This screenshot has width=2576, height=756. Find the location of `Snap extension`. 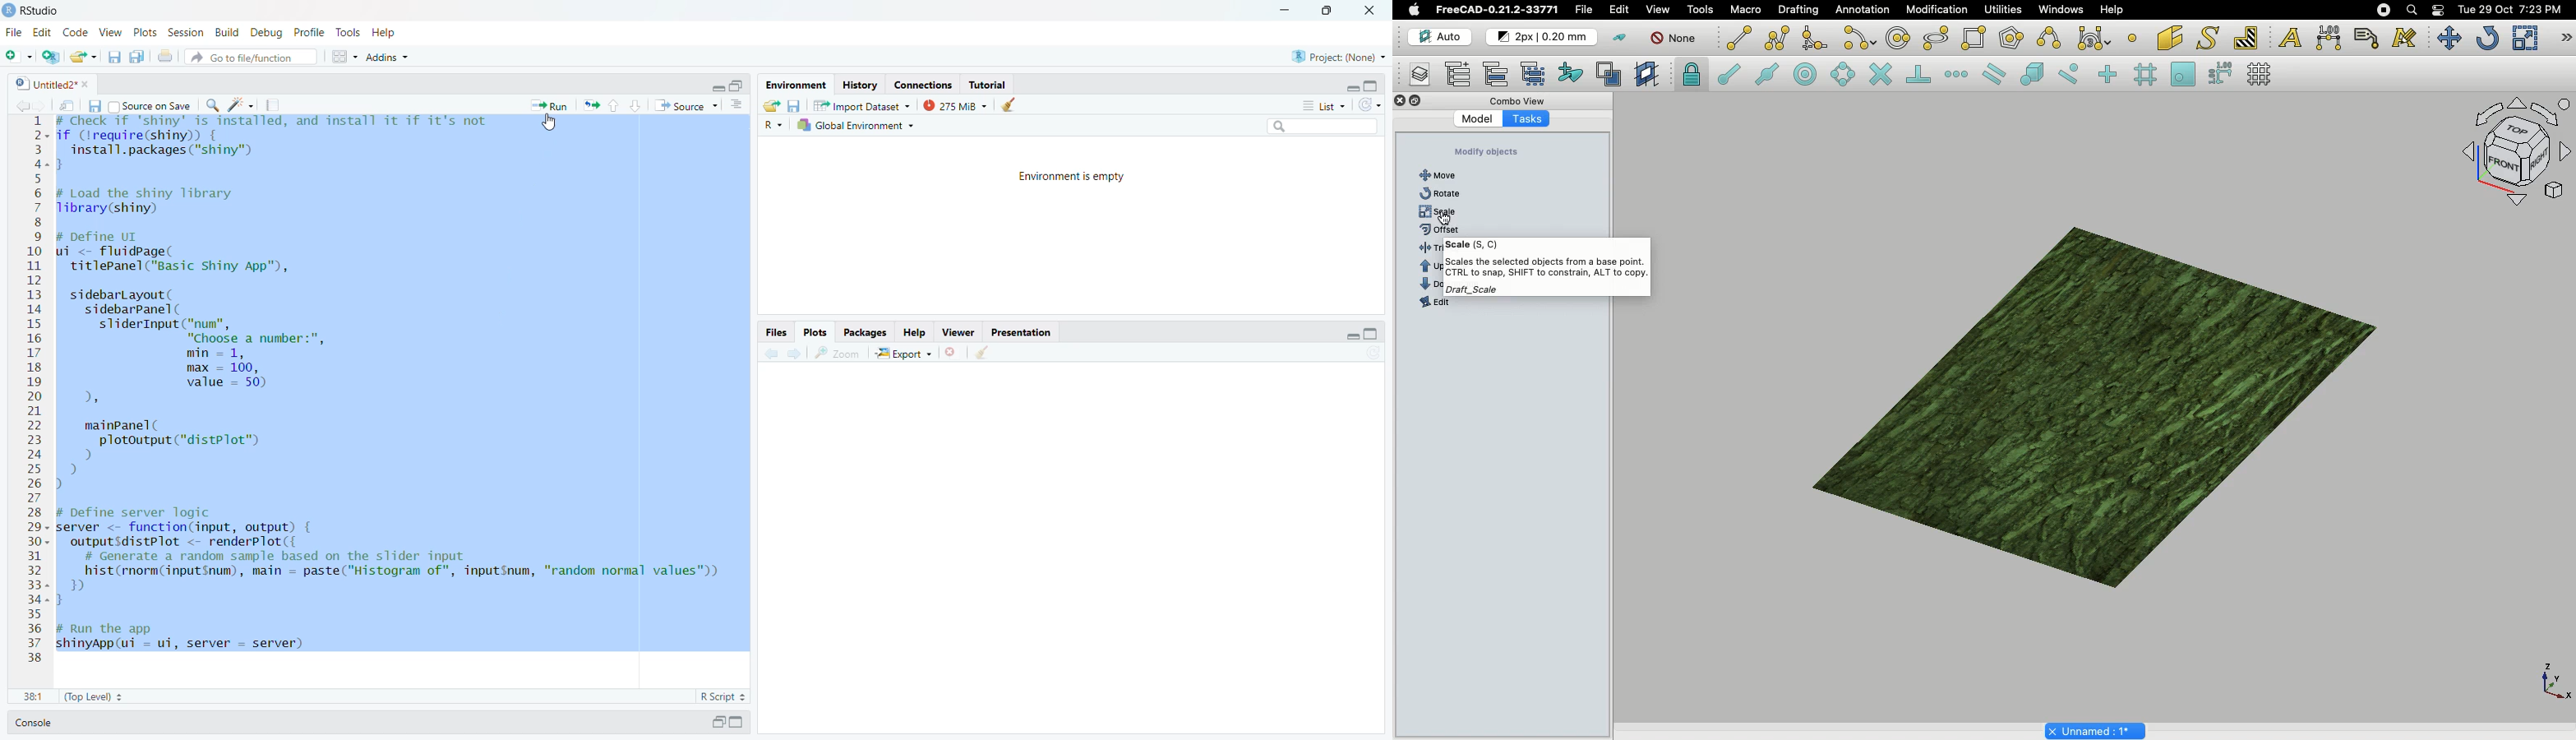

Snap extension is located at coordinates (1956, 75).